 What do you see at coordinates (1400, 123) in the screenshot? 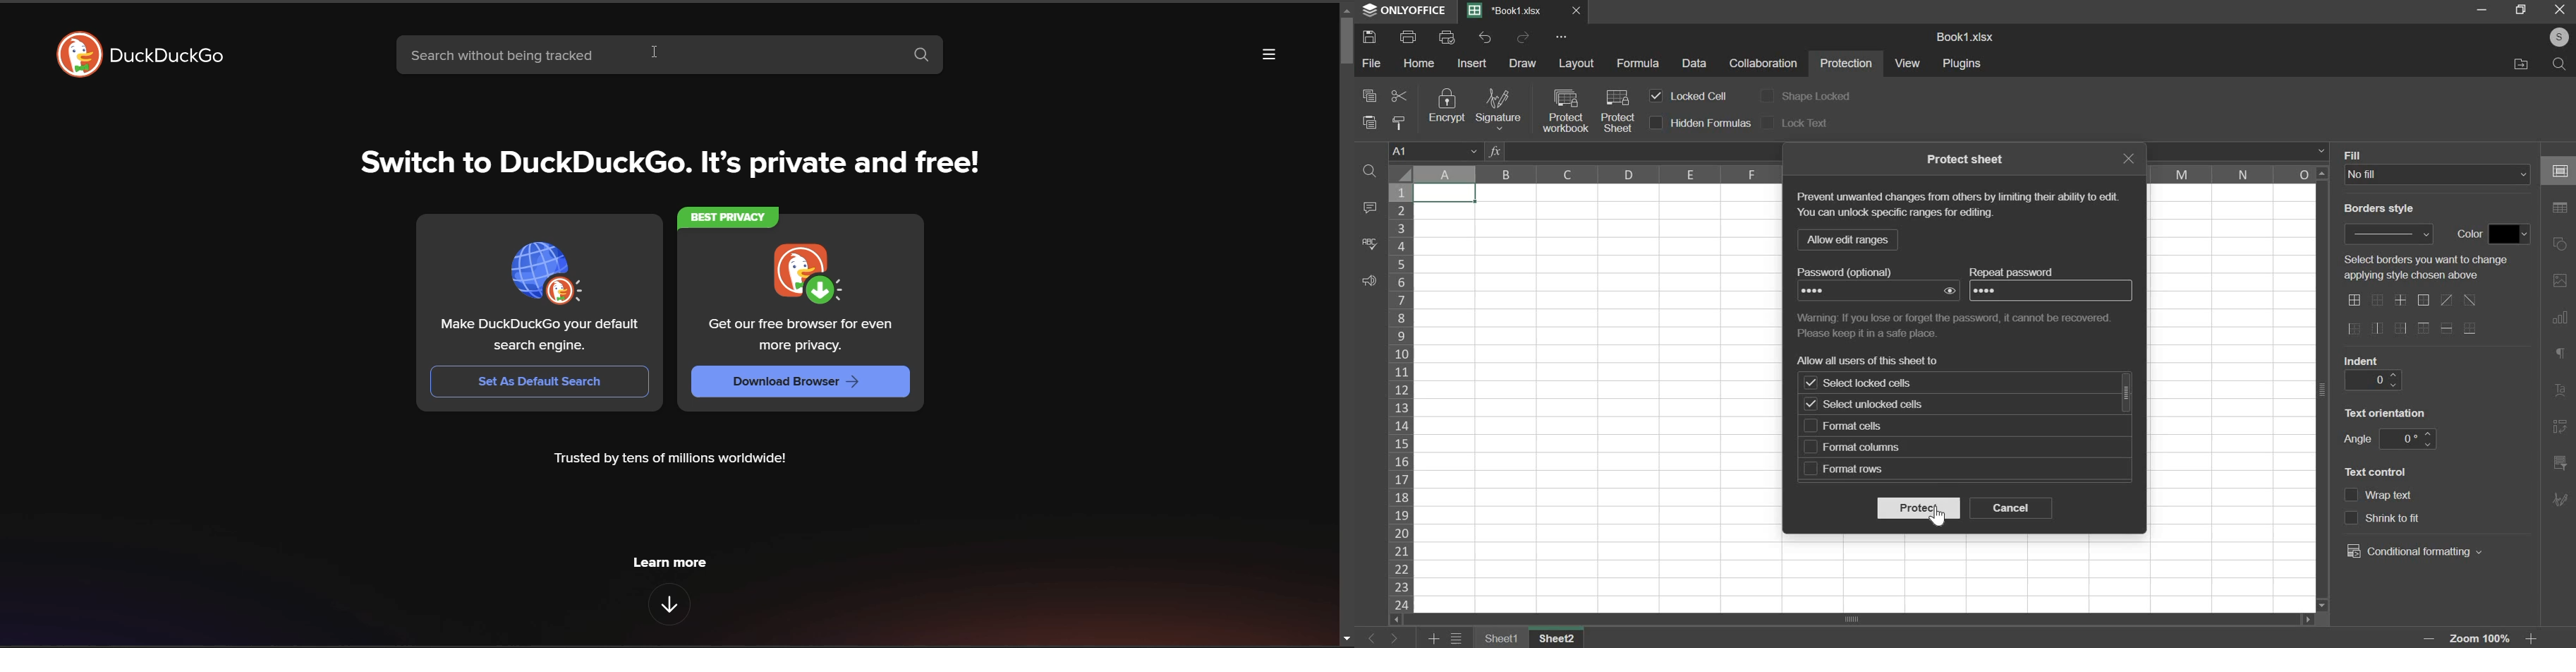
I see `copy style` at bounding box center [1400, 123].